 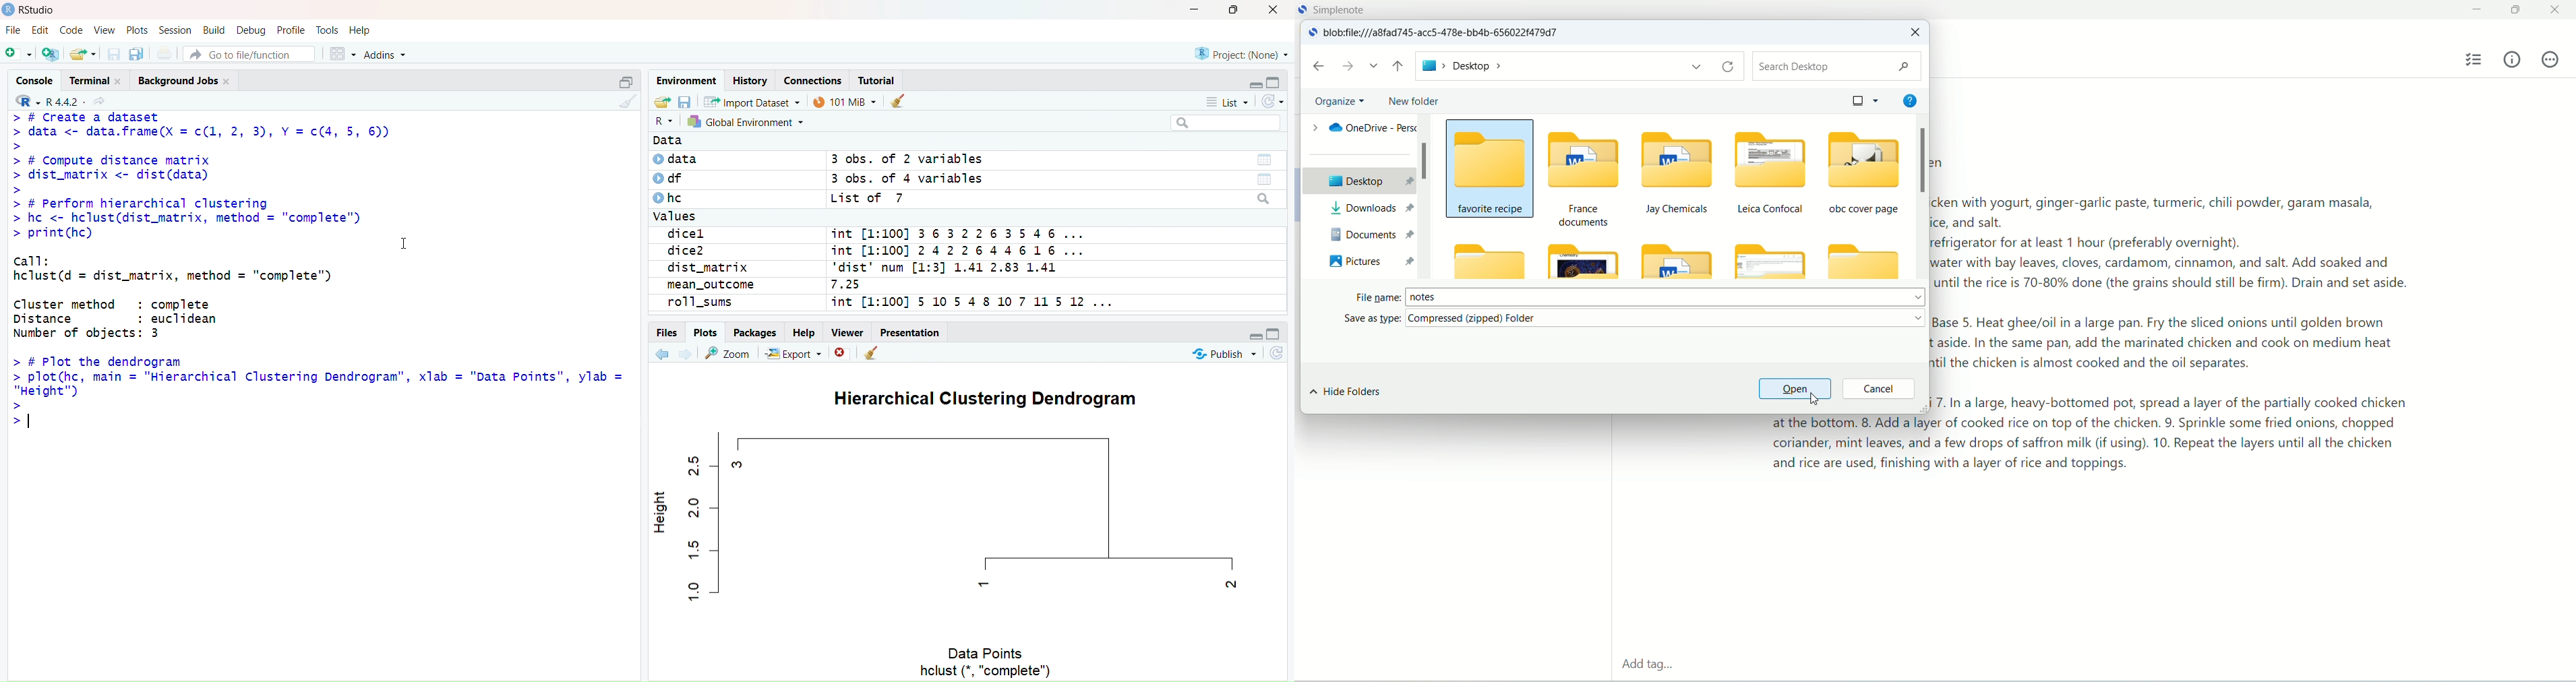 I want to click on > # L(reatc a dataset

> data <- data.frame(X = c(1, 2, 3), Y =c(4, 5, 6))

>

> # Compute distance matrix

> dist_matrix <- dist(data)

>

> # Perform hierarchical clustering

> hc <- hclust(dist_matrix, method = "complete")

> print(hc) I

call:

hclust(d = dist_matrix, method = "complete")

Cluster method : complete

Distance : euclidean

Number of objects: 3

> # Plot the dendrogram
plot(hc, main = "Hierarchical Clustering Dendrogram”, xlab = "Data Points", ylab = "Height")
|, so click(x=311, y=270).